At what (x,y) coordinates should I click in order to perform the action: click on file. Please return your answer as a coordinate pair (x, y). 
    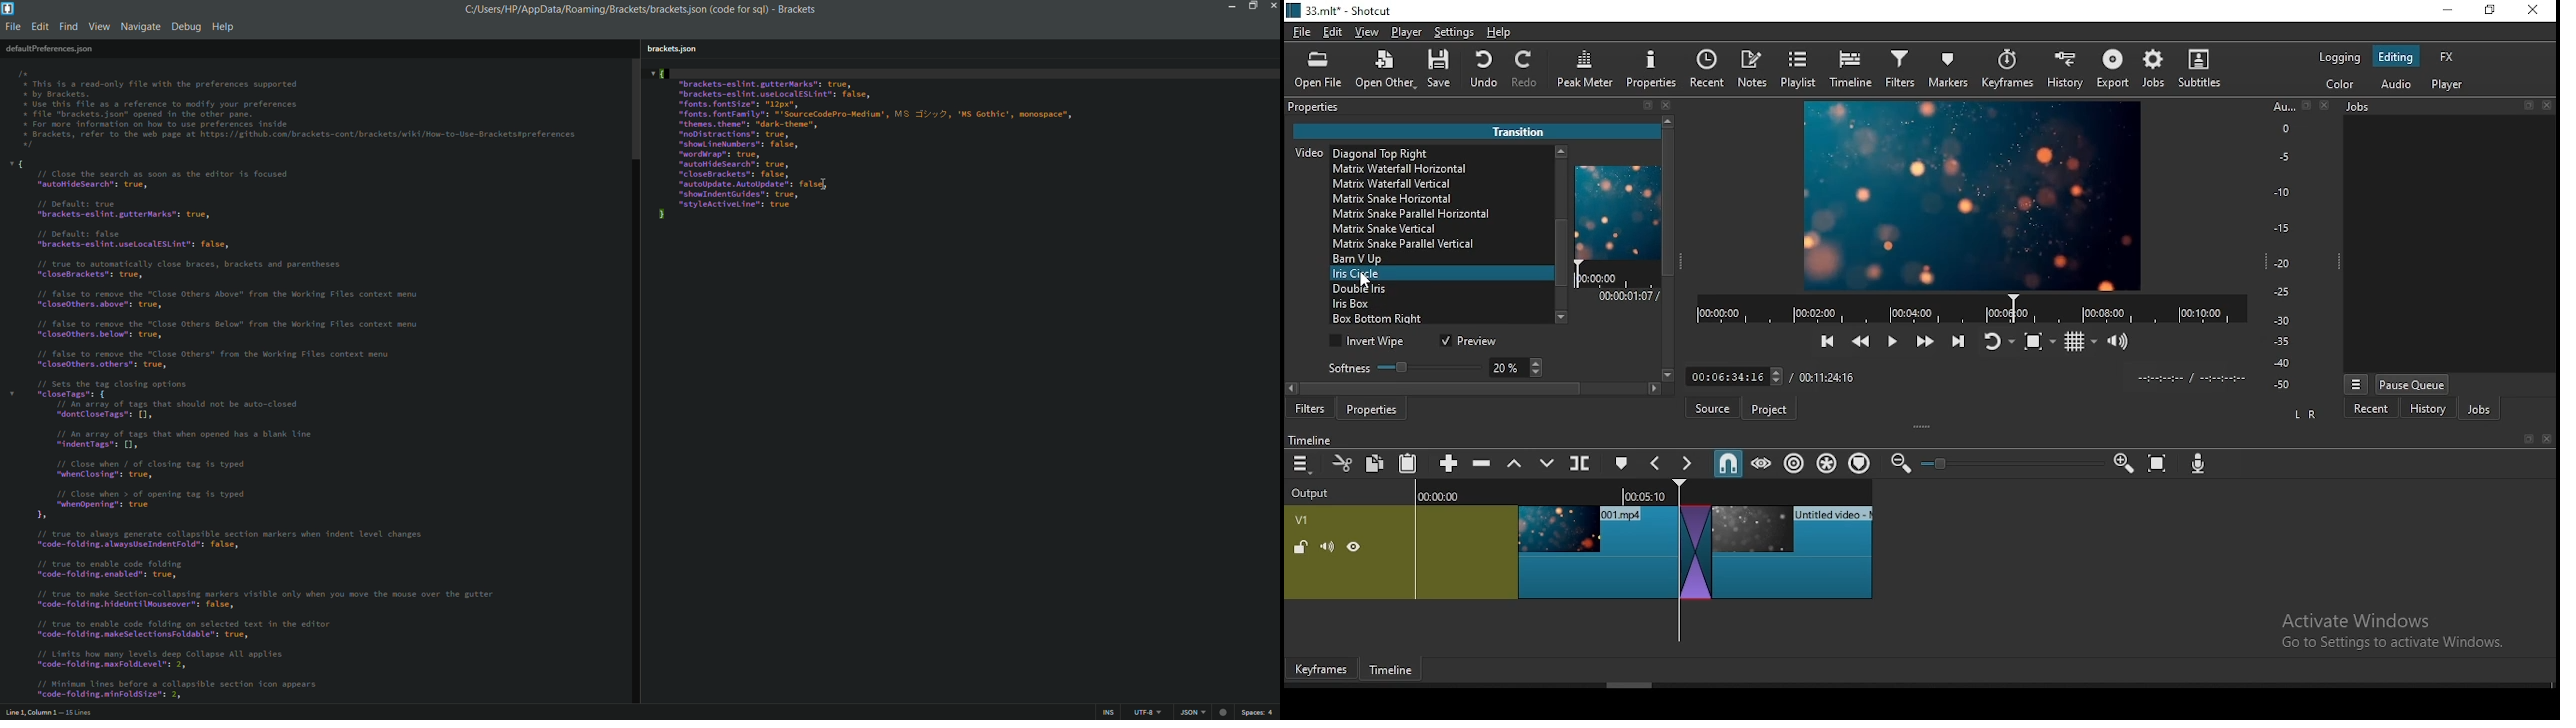
    Looking at the image, I should click on (1303, 33).